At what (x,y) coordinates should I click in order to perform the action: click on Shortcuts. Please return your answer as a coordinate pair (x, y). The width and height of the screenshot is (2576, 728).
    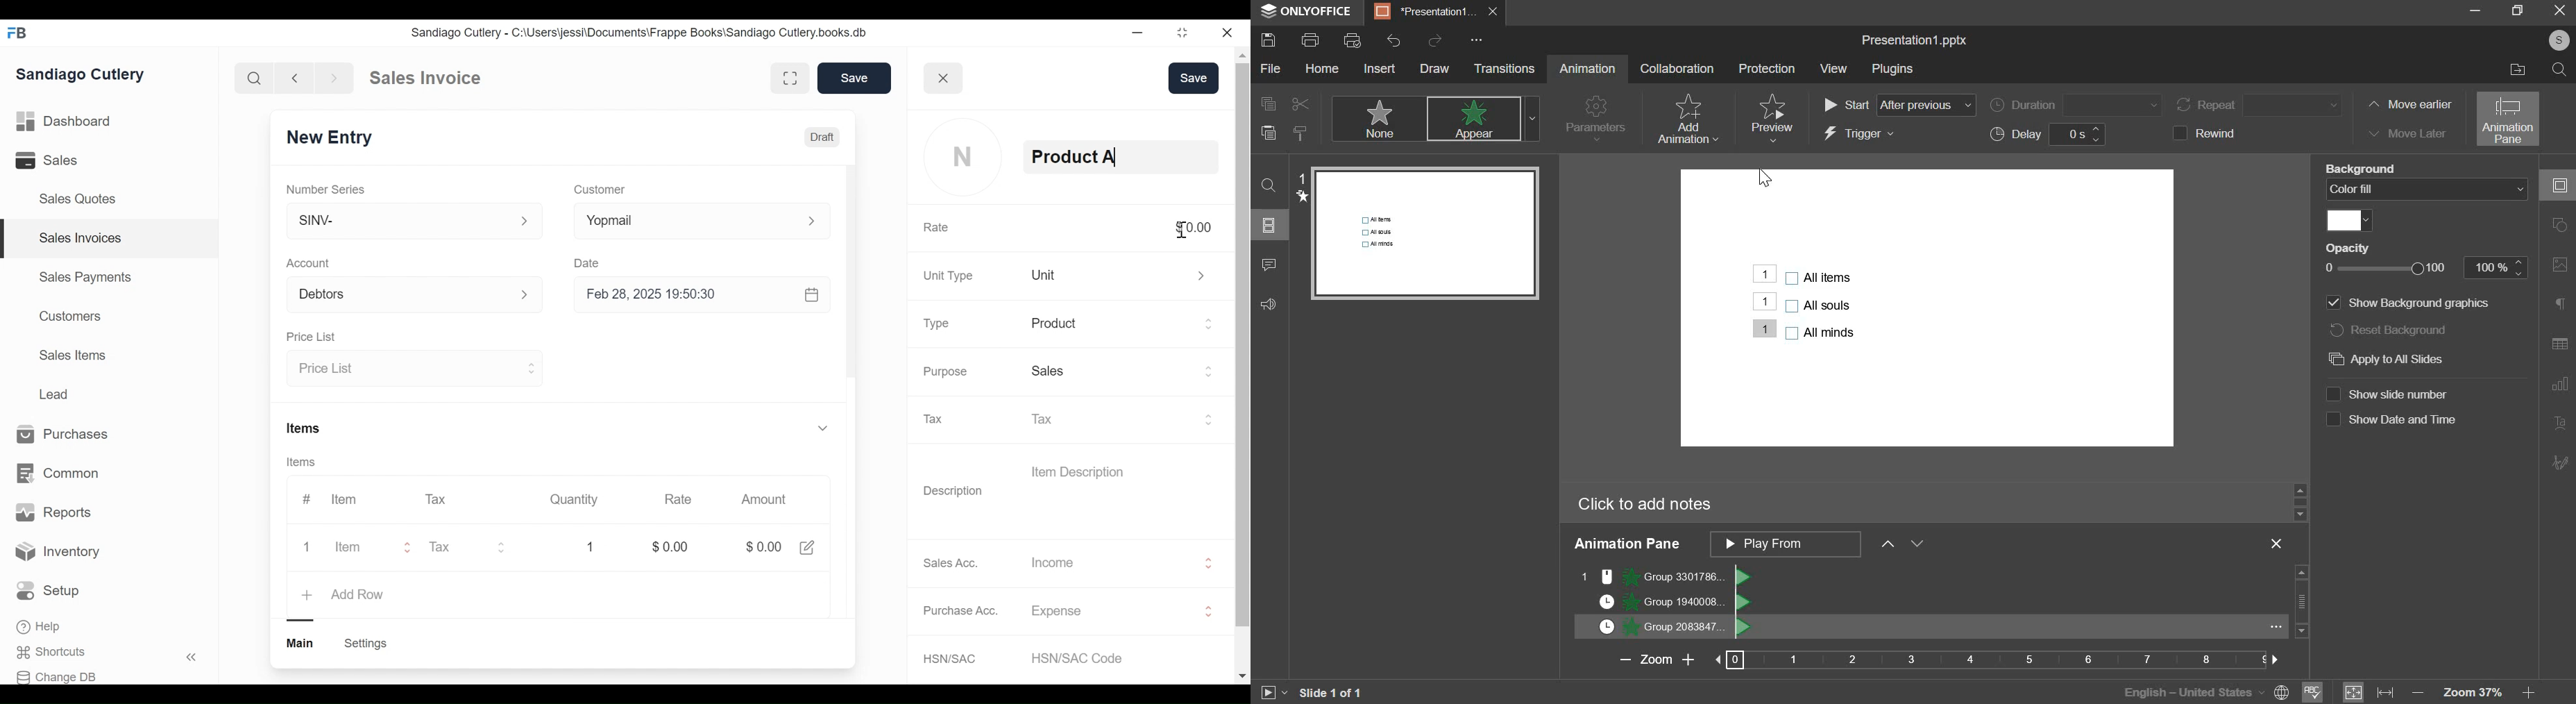
    Looking at the image, I should click on (56, 653).